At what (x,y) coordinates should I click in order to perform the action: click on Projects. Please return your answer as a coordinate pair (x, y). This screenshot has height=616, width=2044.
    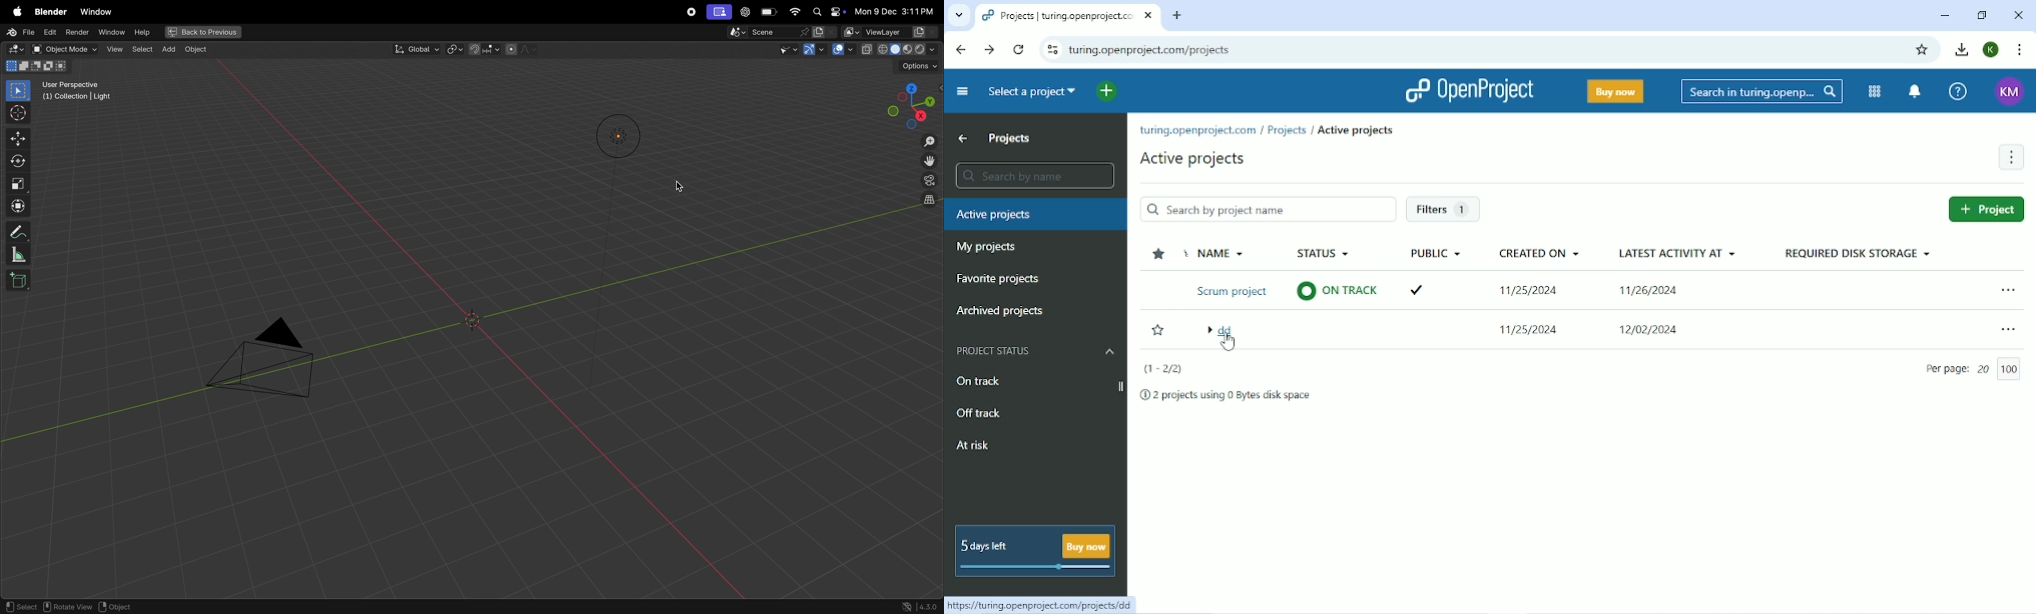
    Looking at the image, I should click on (1287, 131).